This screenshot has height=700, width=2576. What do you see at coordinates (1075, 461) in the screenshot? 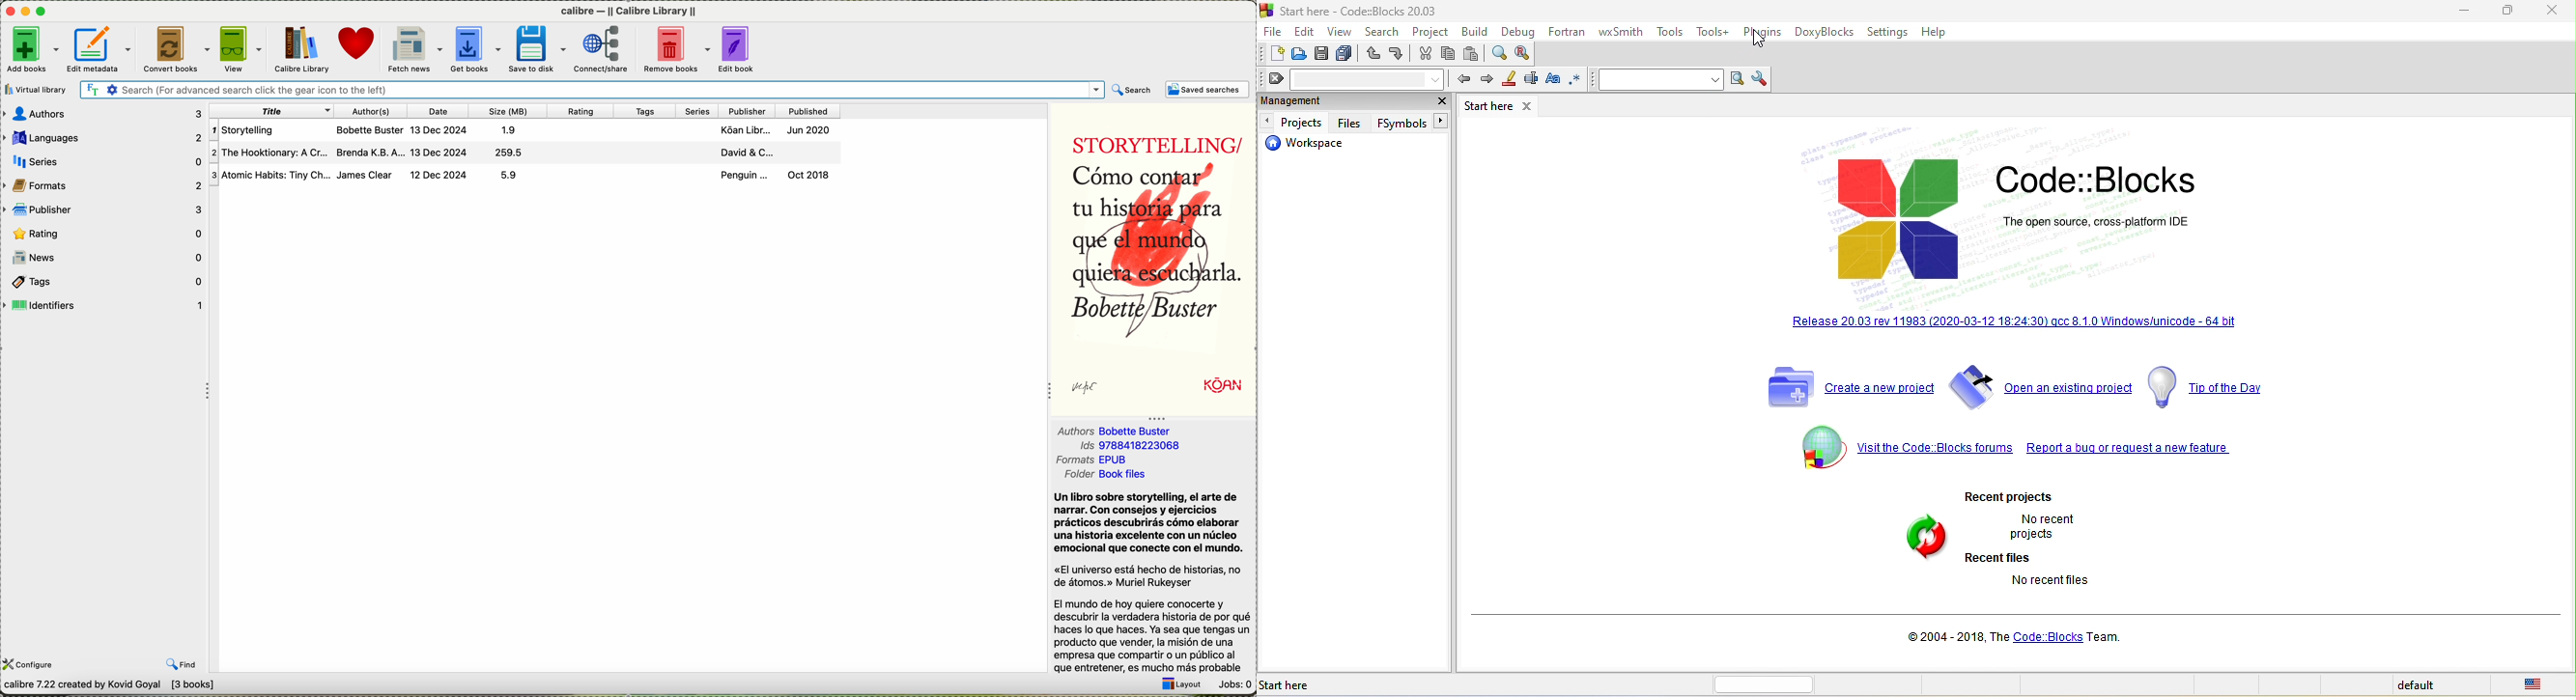
I see `formats ` at bounding box center [1075, 461].